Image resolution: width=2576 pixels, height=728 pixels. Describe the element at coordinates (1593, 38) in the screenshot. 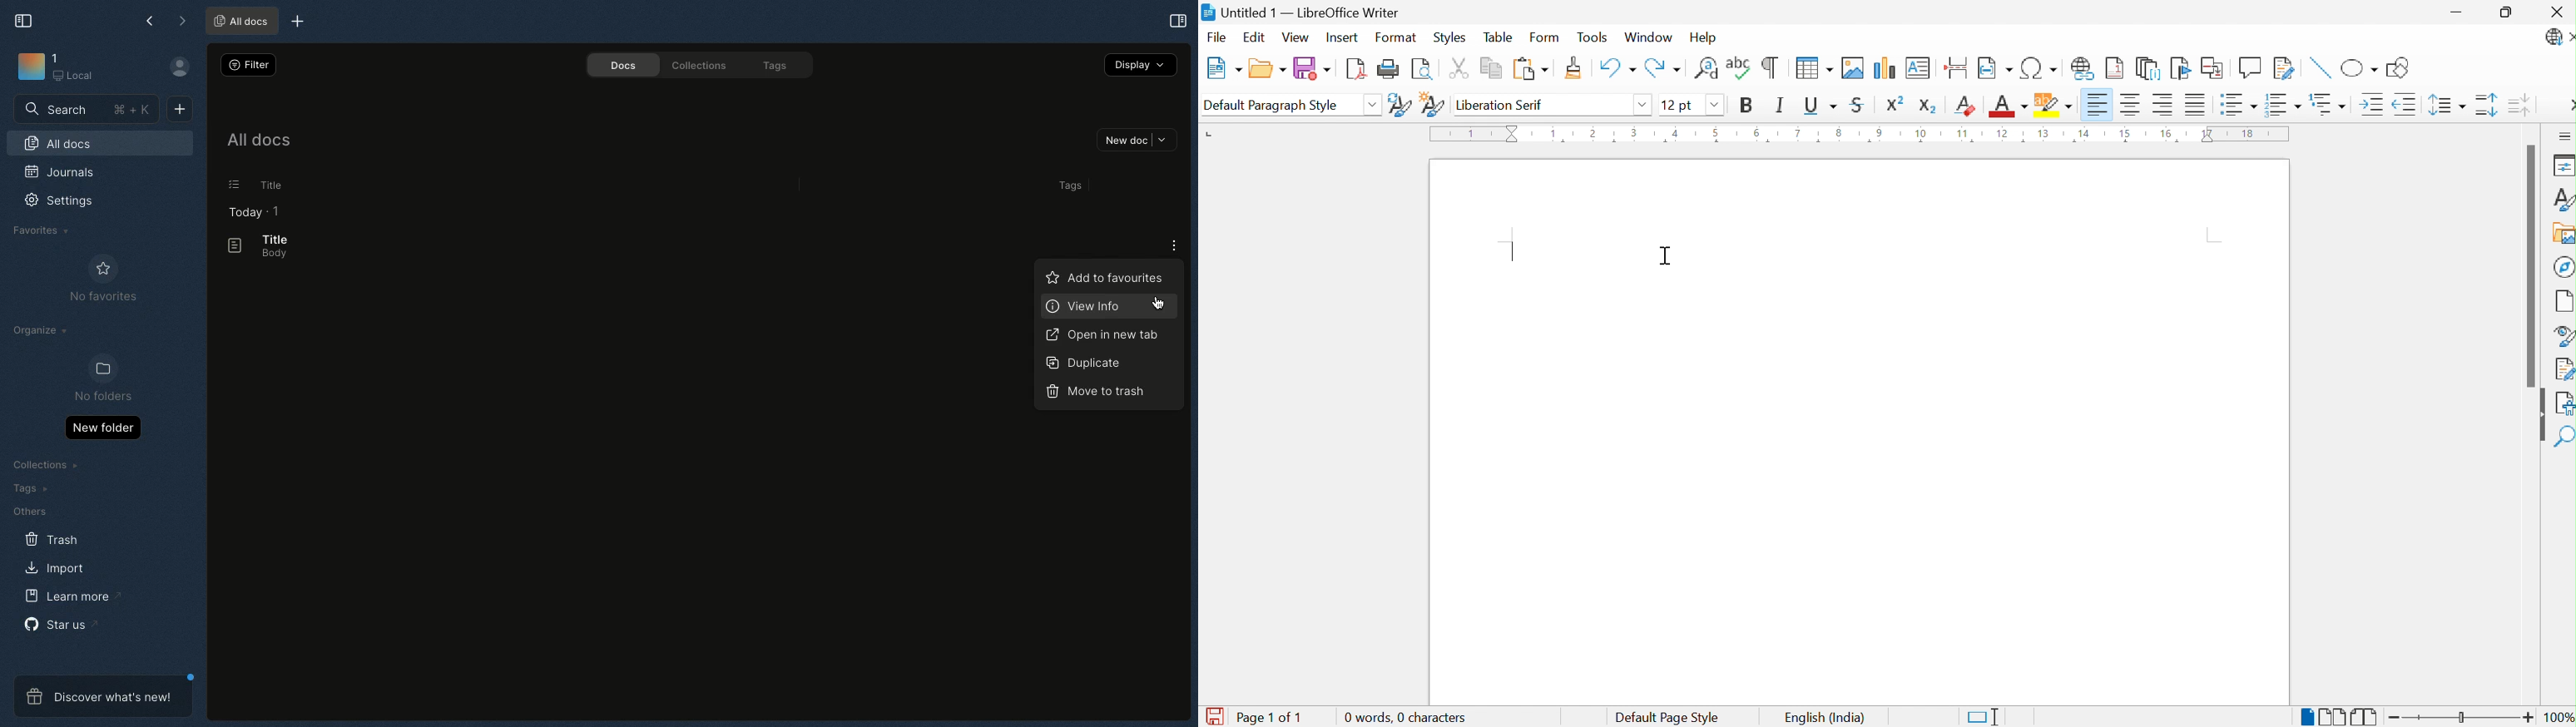

I see `Tools` at that location.